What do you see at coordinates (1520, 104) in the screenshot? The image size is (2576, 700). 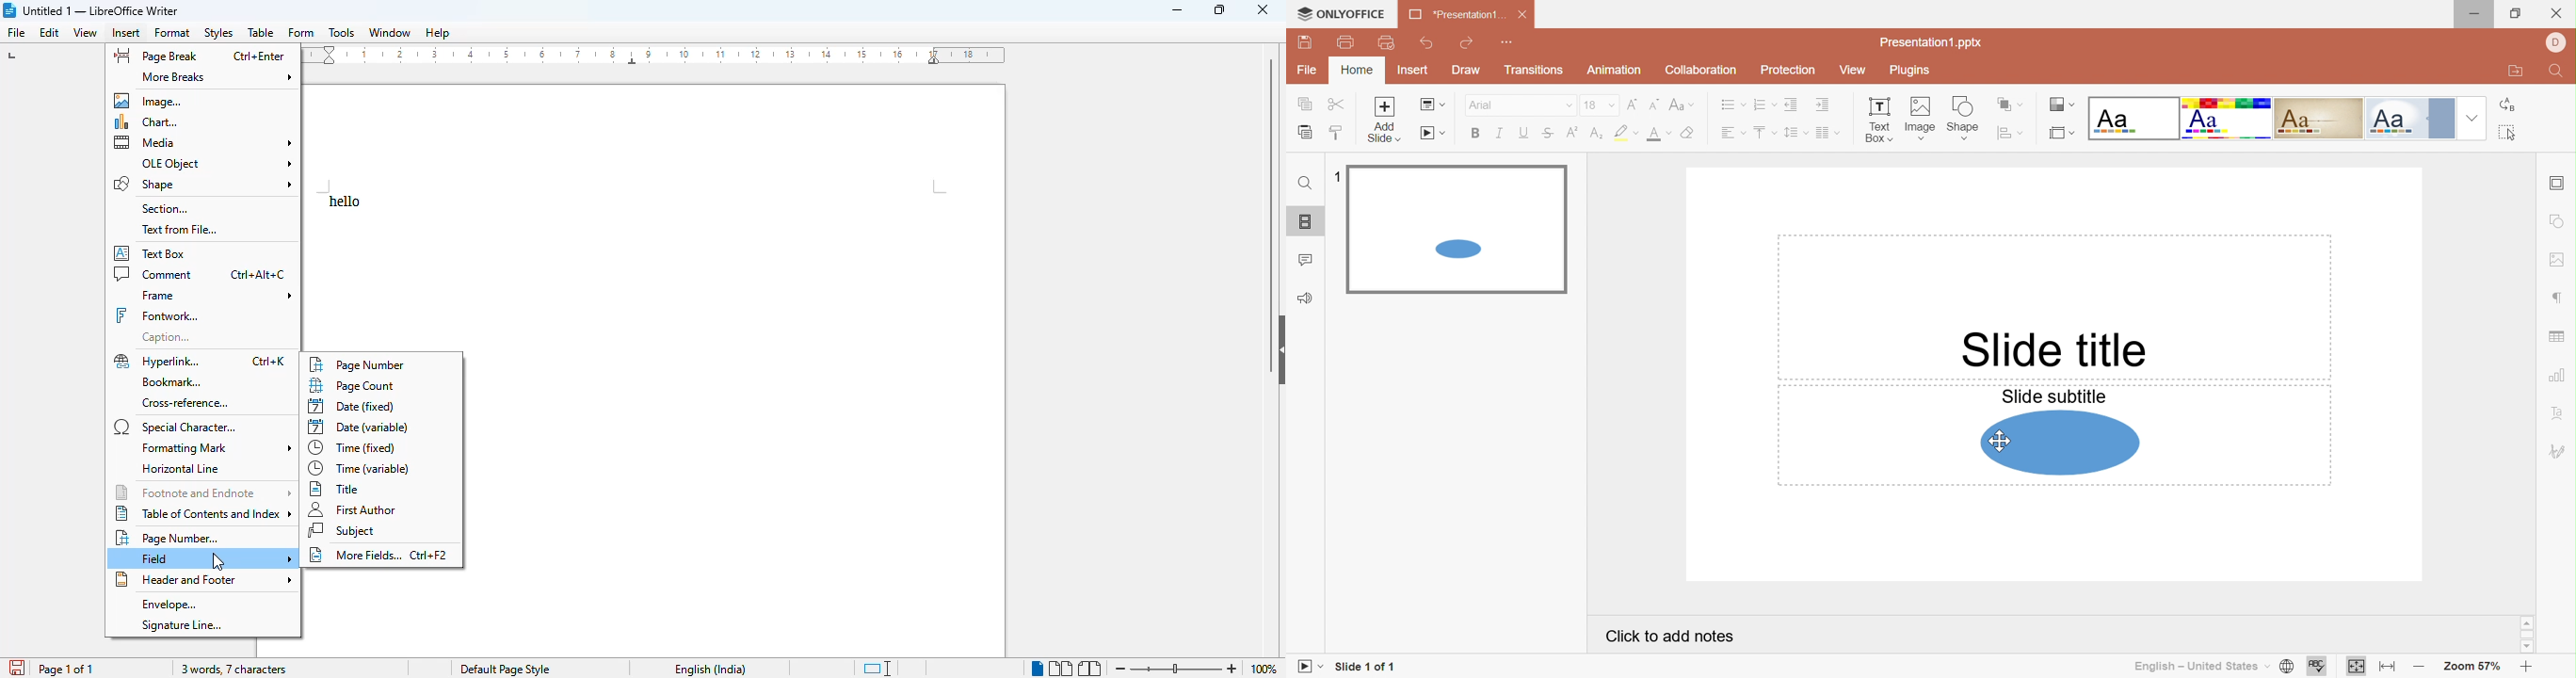 I see `Font type Arial` at bounding box center [1520, 104].